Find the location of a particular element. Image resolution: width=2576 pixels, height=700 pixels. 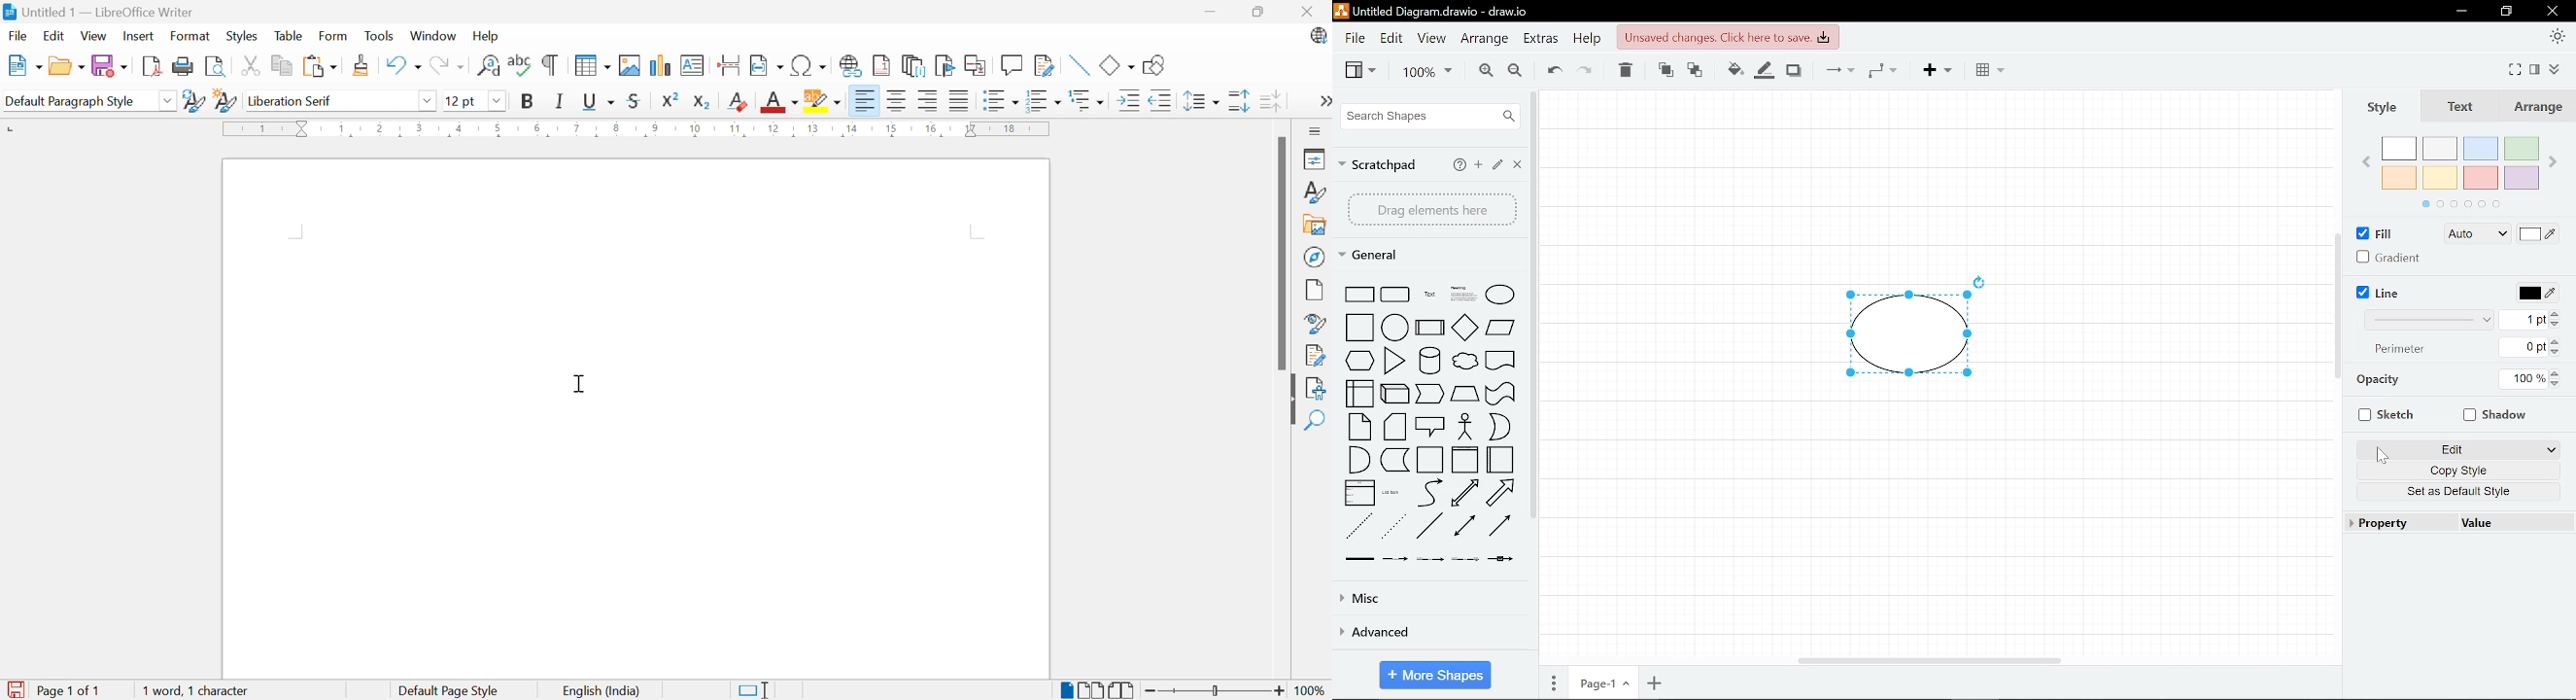

Connector is located at coordinates (1836, 69).